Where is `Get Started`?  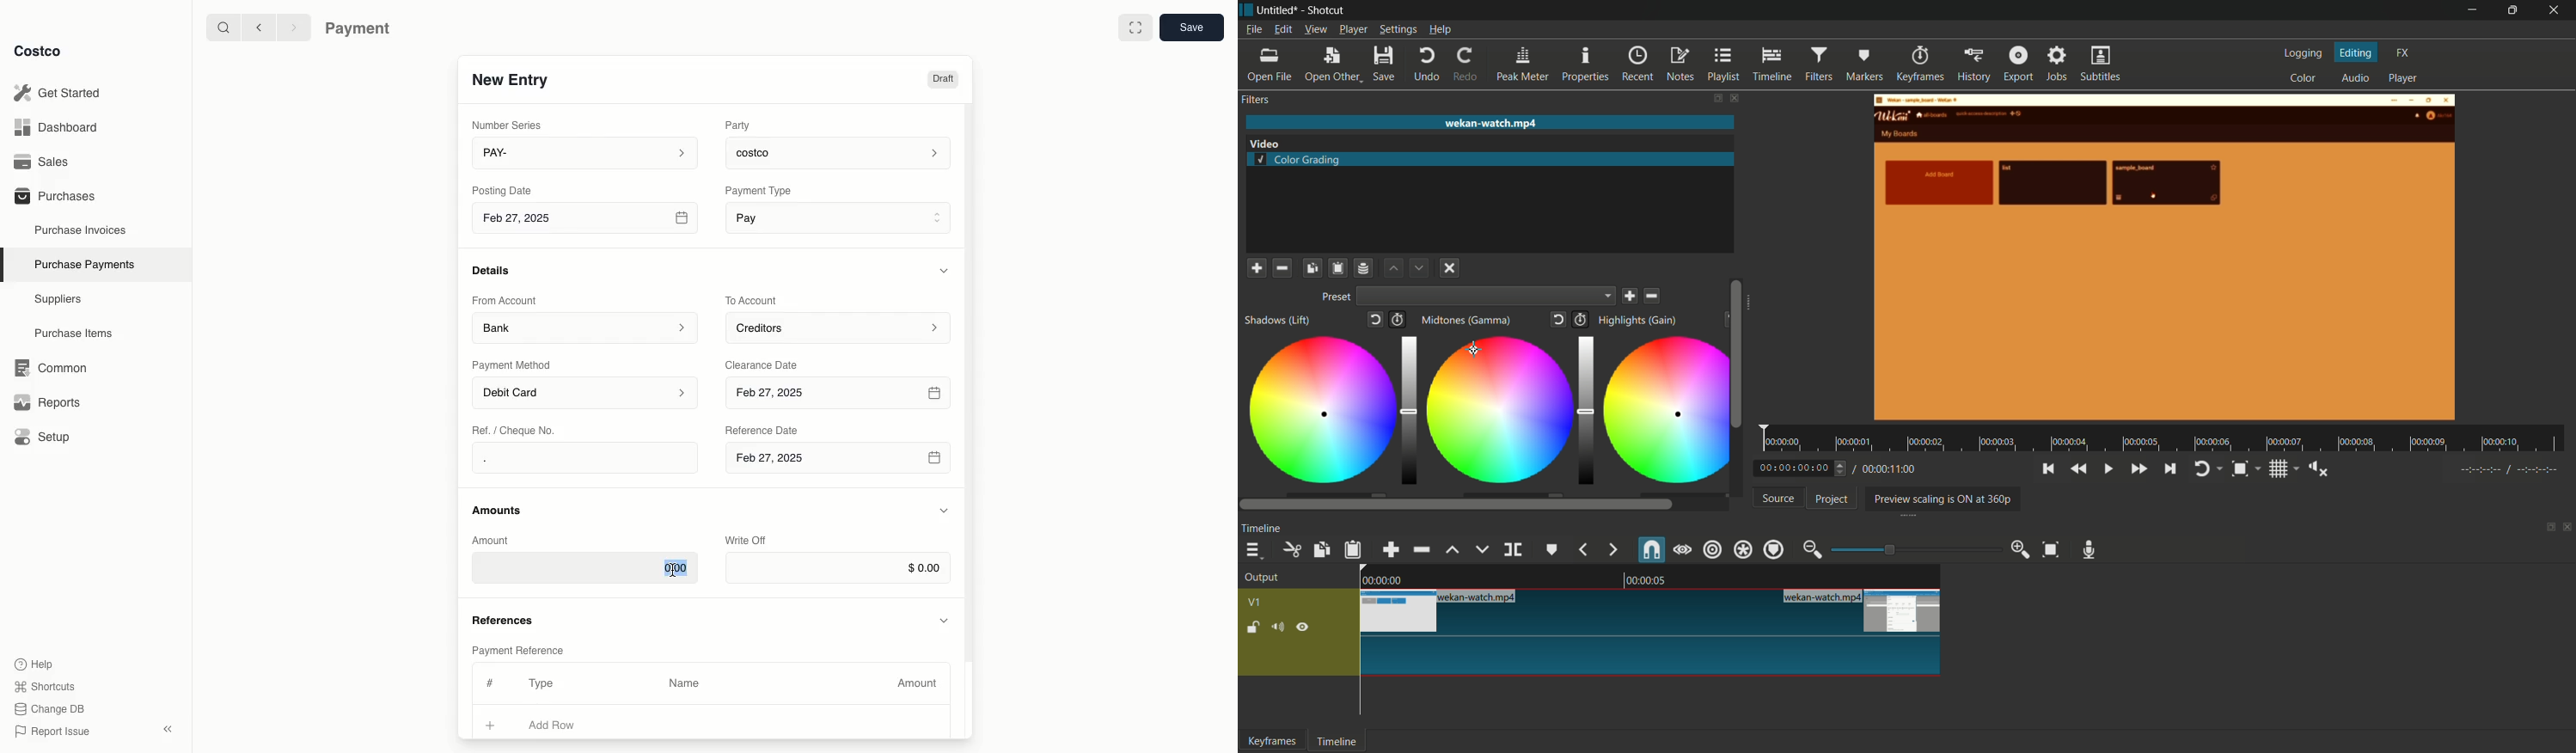
Get Started is located at coordinates (61, 93).